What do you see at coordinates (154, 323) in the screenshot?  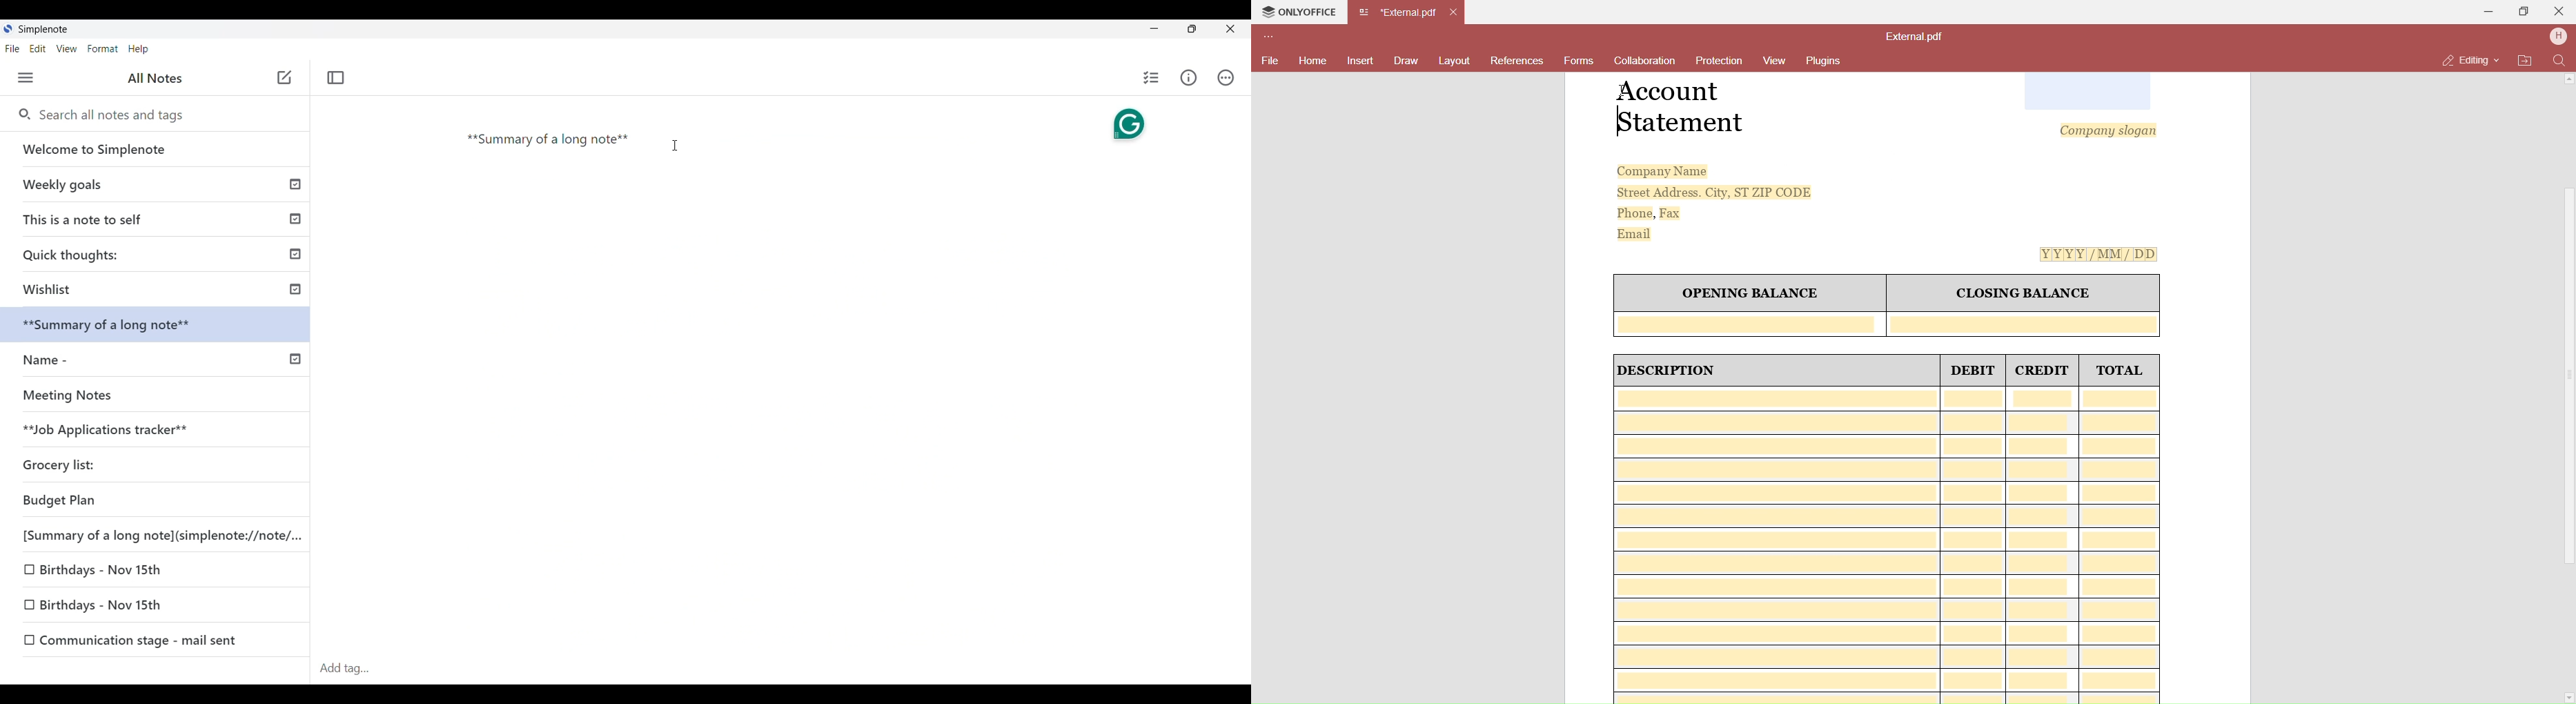 I see `Summary of a long note` at bounding box center [154, 323].